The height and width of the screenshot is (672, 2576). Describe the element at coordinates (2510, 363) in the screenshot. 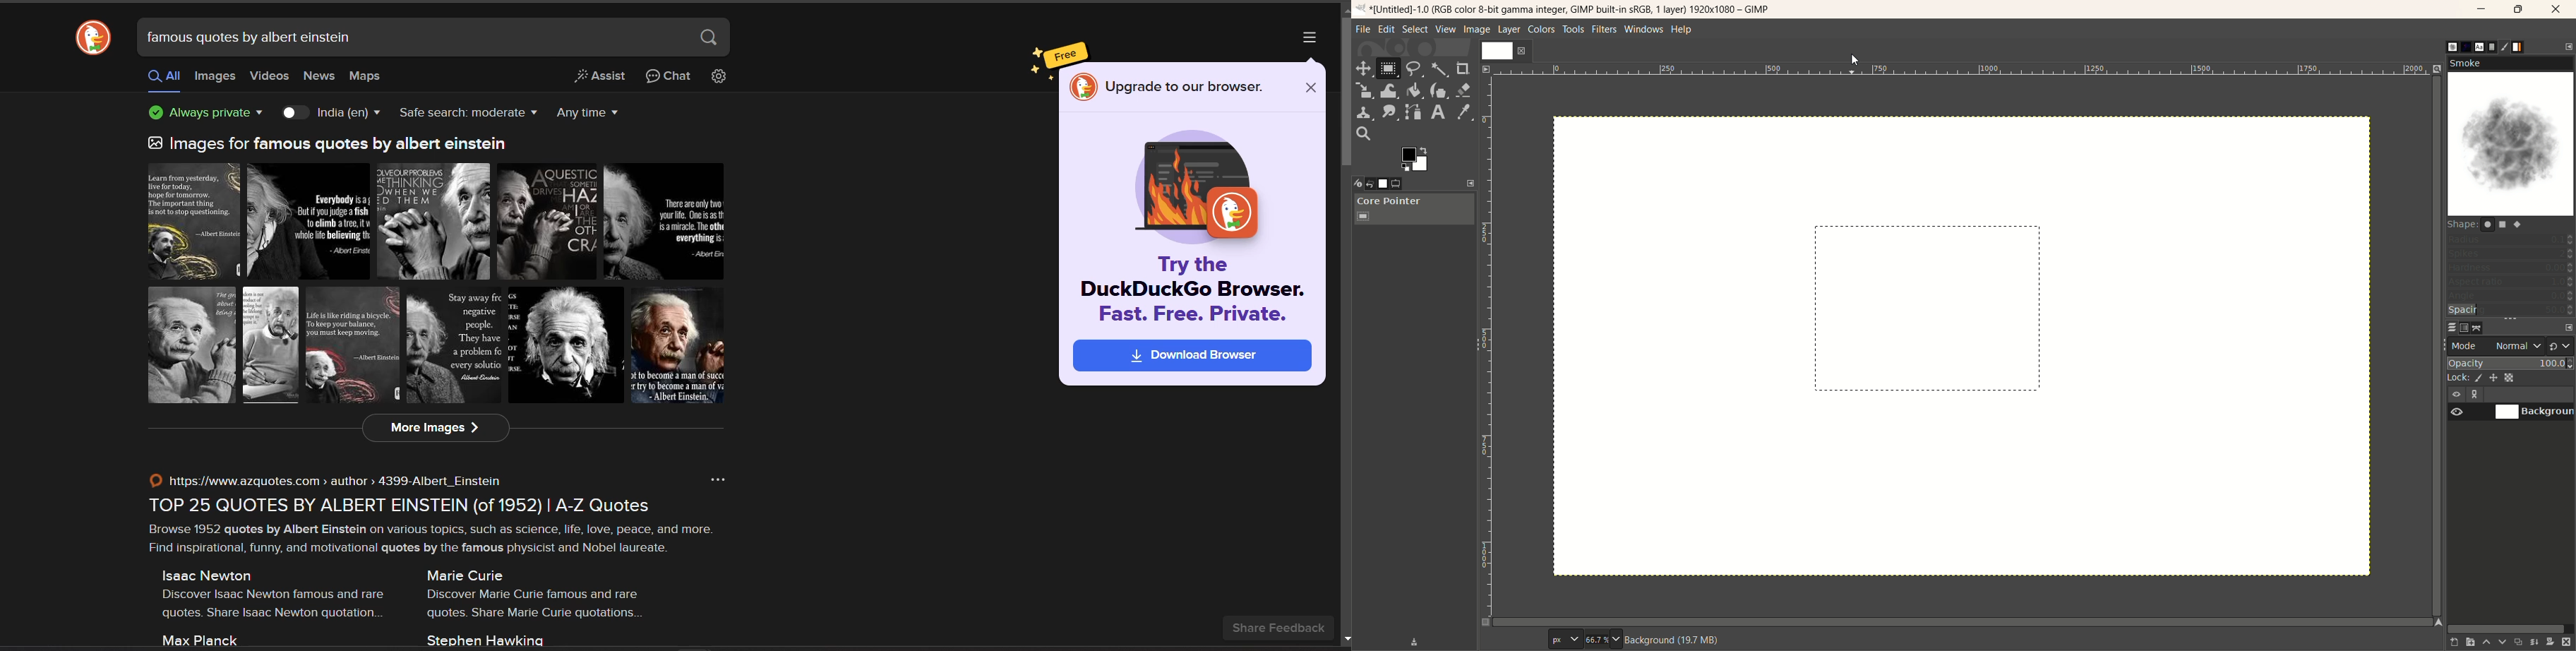

I see `opacity` at that location.